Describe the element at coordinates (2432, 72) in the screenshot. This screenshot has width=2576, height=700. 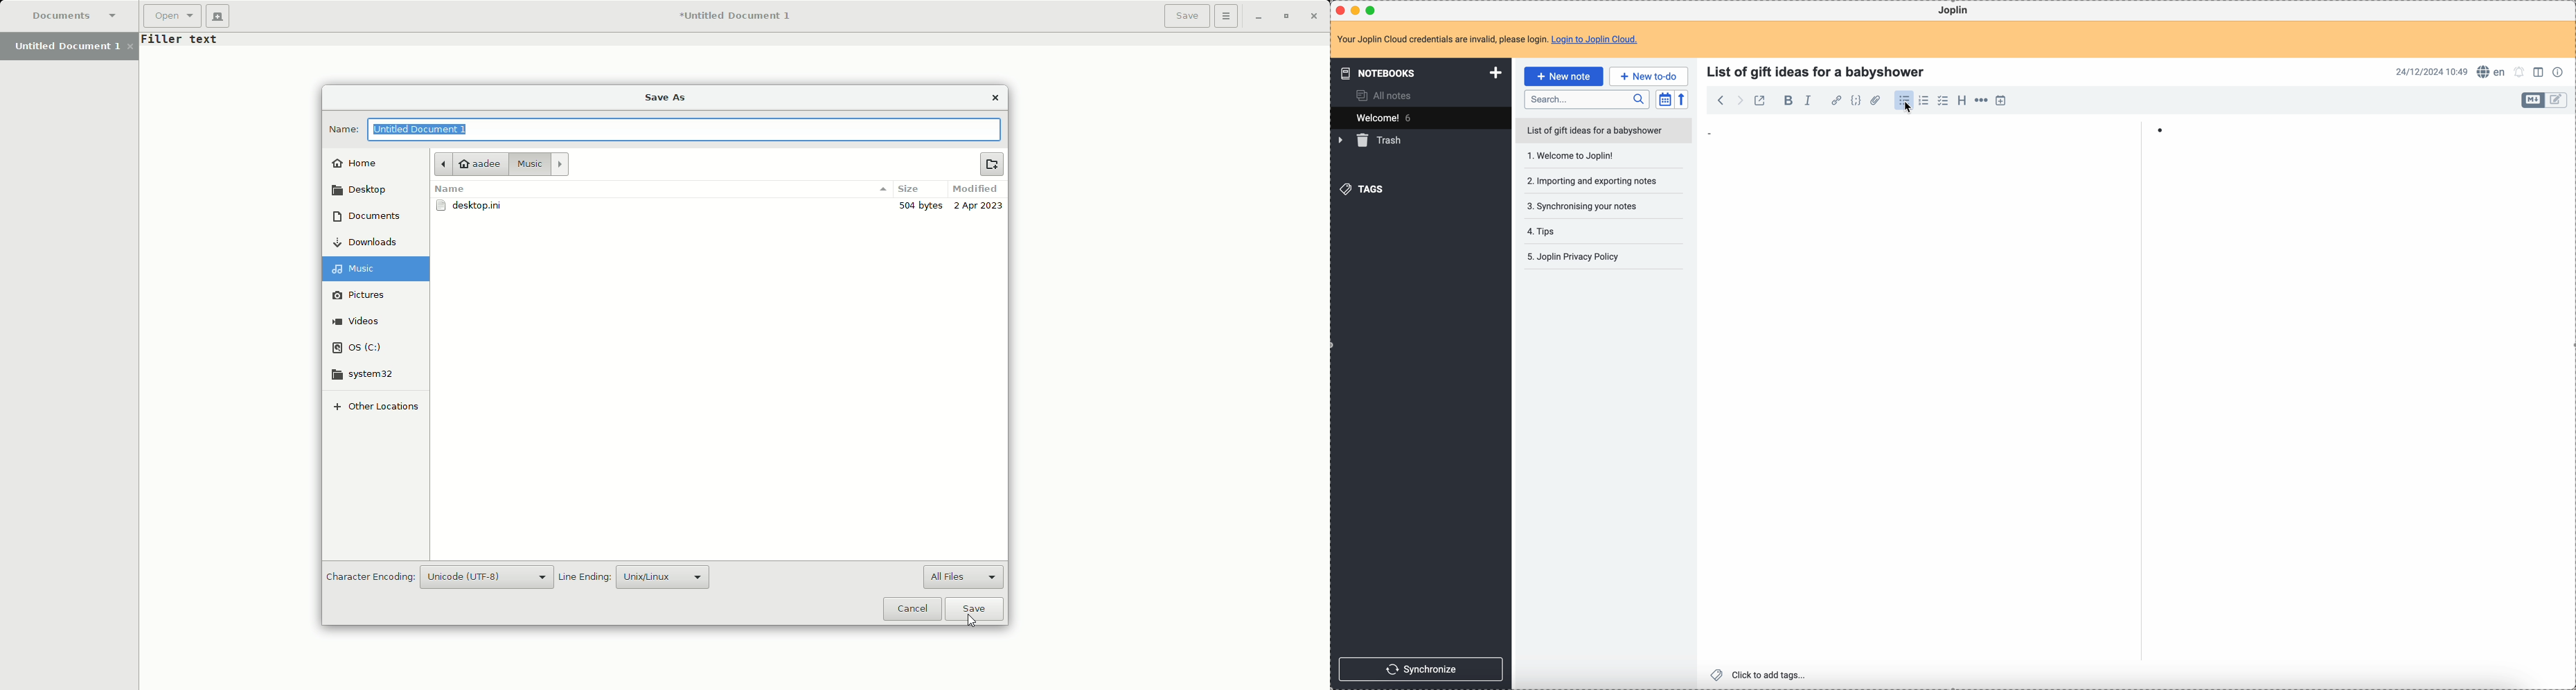
I see `date and hour` at that location.